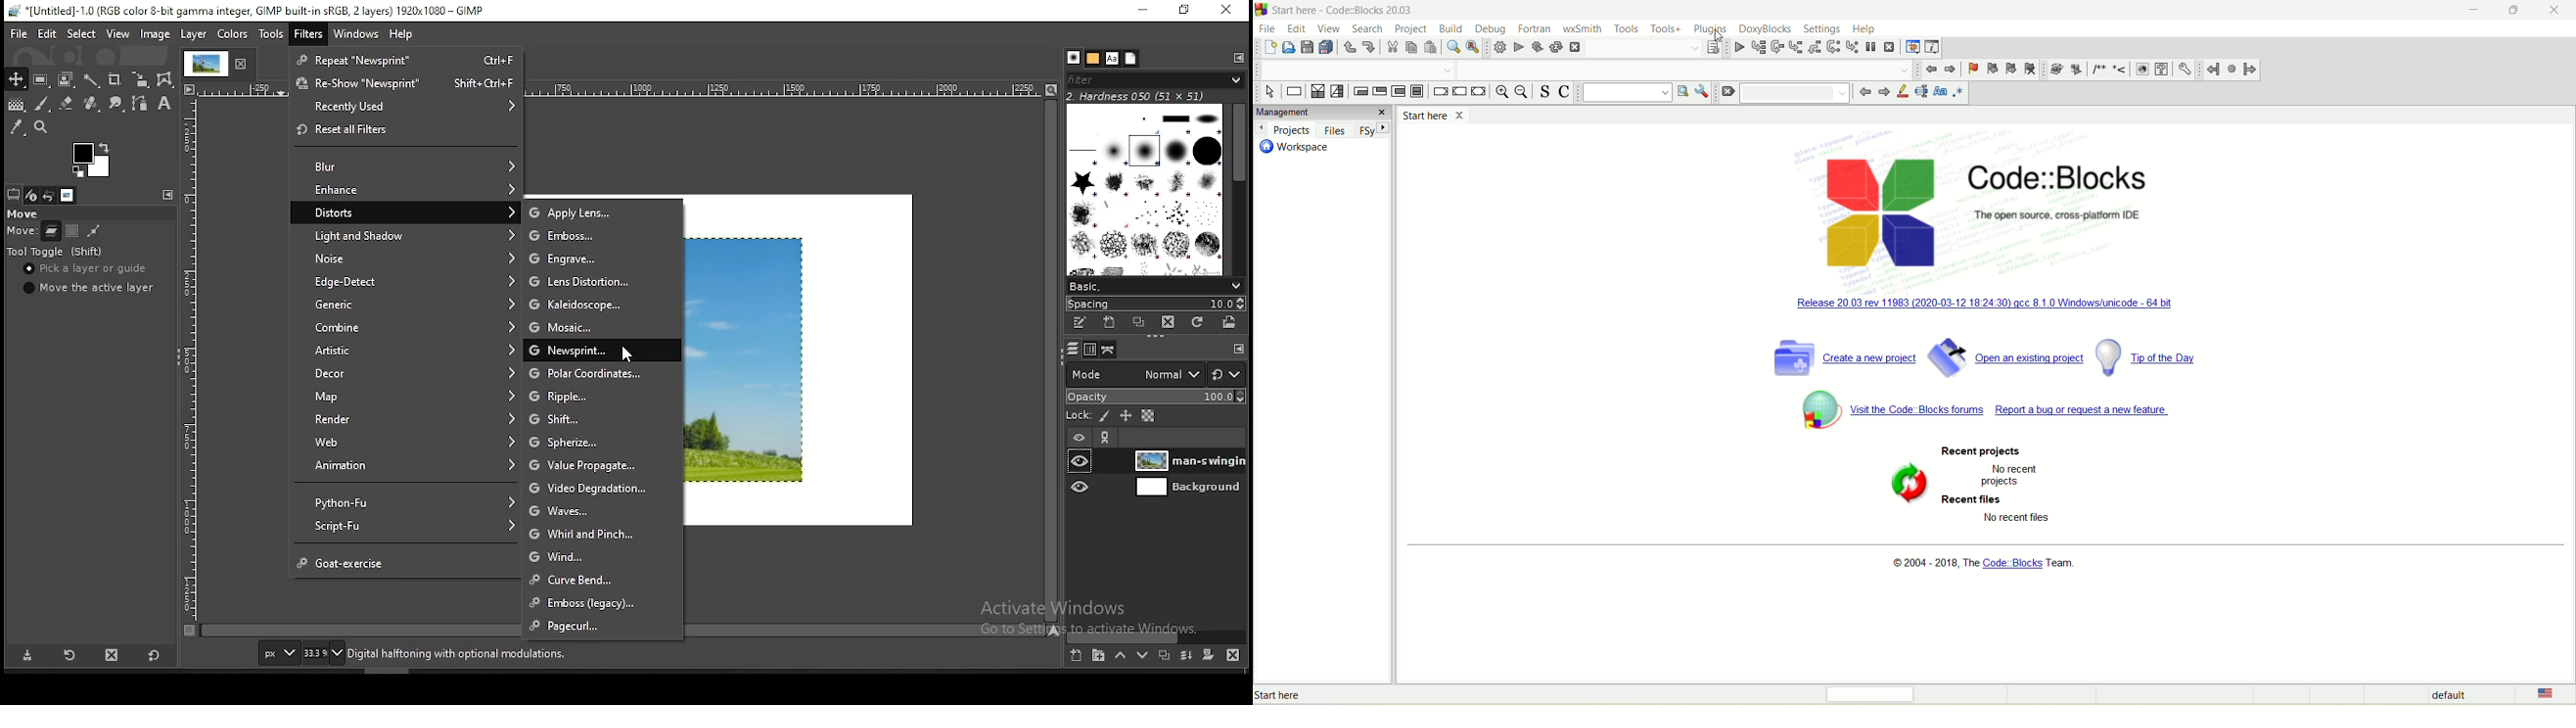  I want to click on layer, so click(1188, 460).